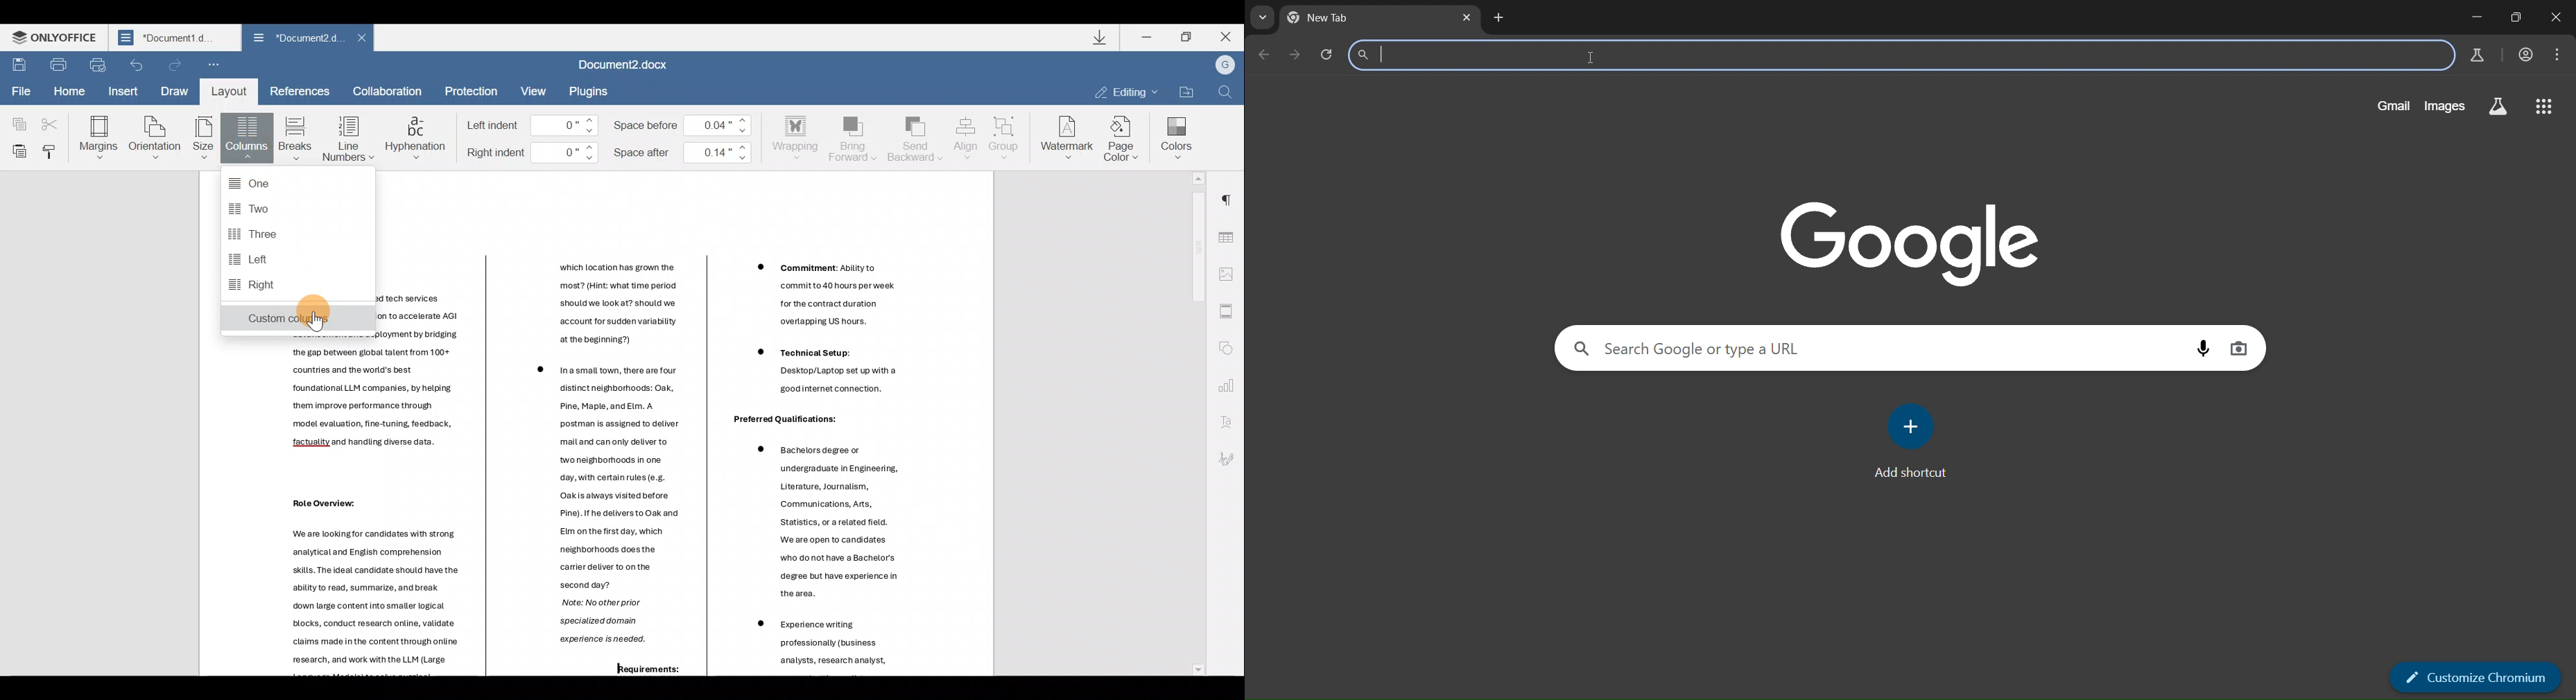 Image resolution: width=2576 pixels, height=700 pixels. Describe the element at coordinates (98, 64) in the screenshot. I see `Quick print` at that location.